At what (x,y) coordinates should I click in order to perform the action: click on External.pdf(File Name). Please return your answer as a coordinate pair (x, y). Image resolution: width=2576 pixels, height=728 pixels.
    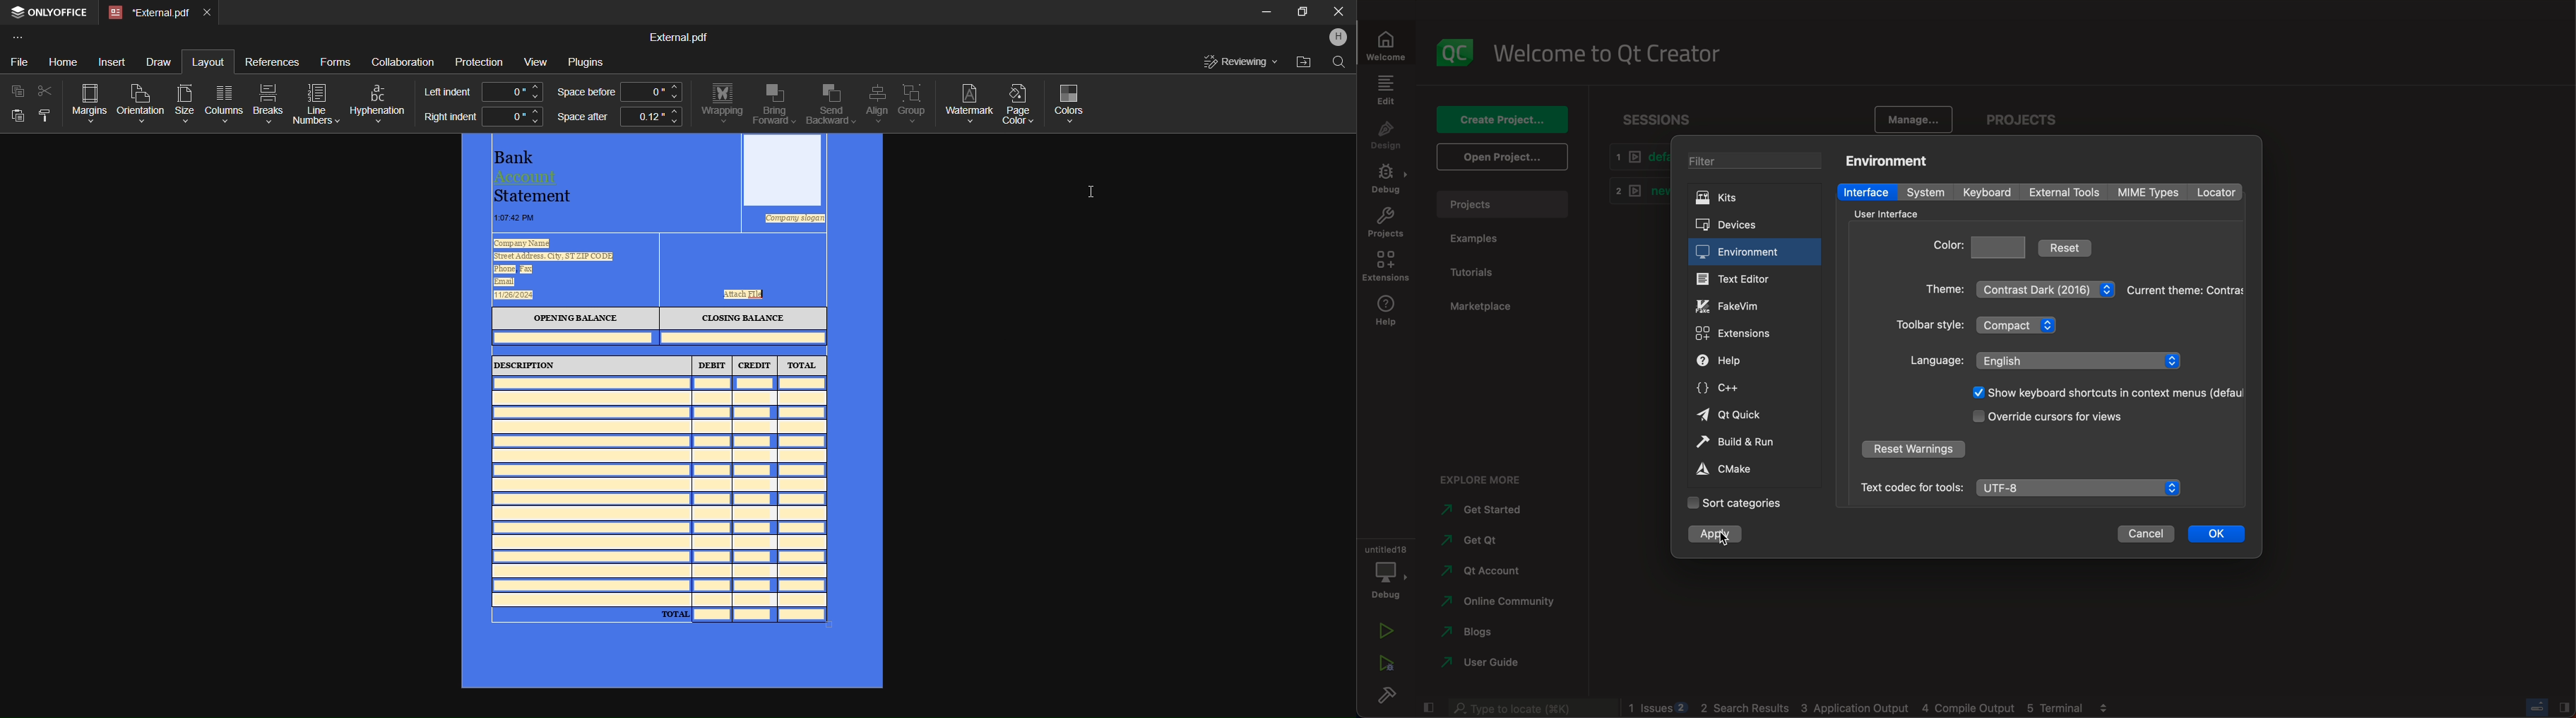
    Looking at the image, I should click on (679, 36).